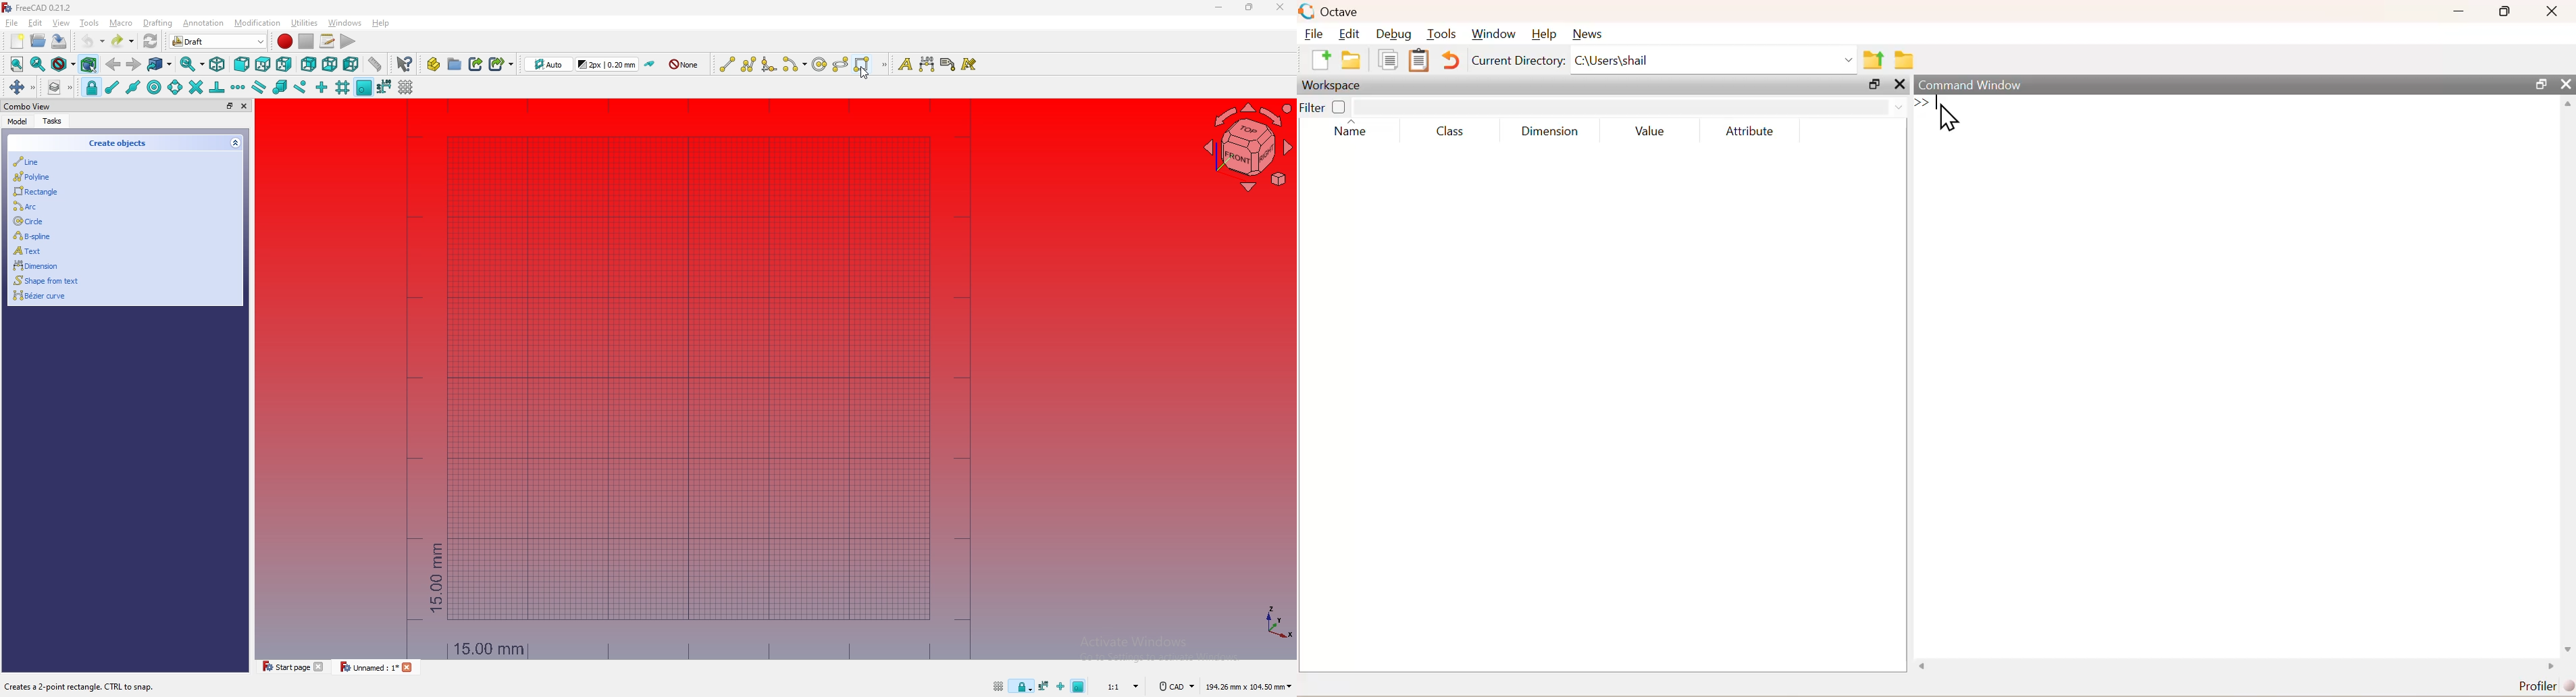 The height and width of the screenshot is (700, 2576). What do you see at coordinates (91, 41) in the screenshot?
I see `undo` at bounding box center [91, 41].